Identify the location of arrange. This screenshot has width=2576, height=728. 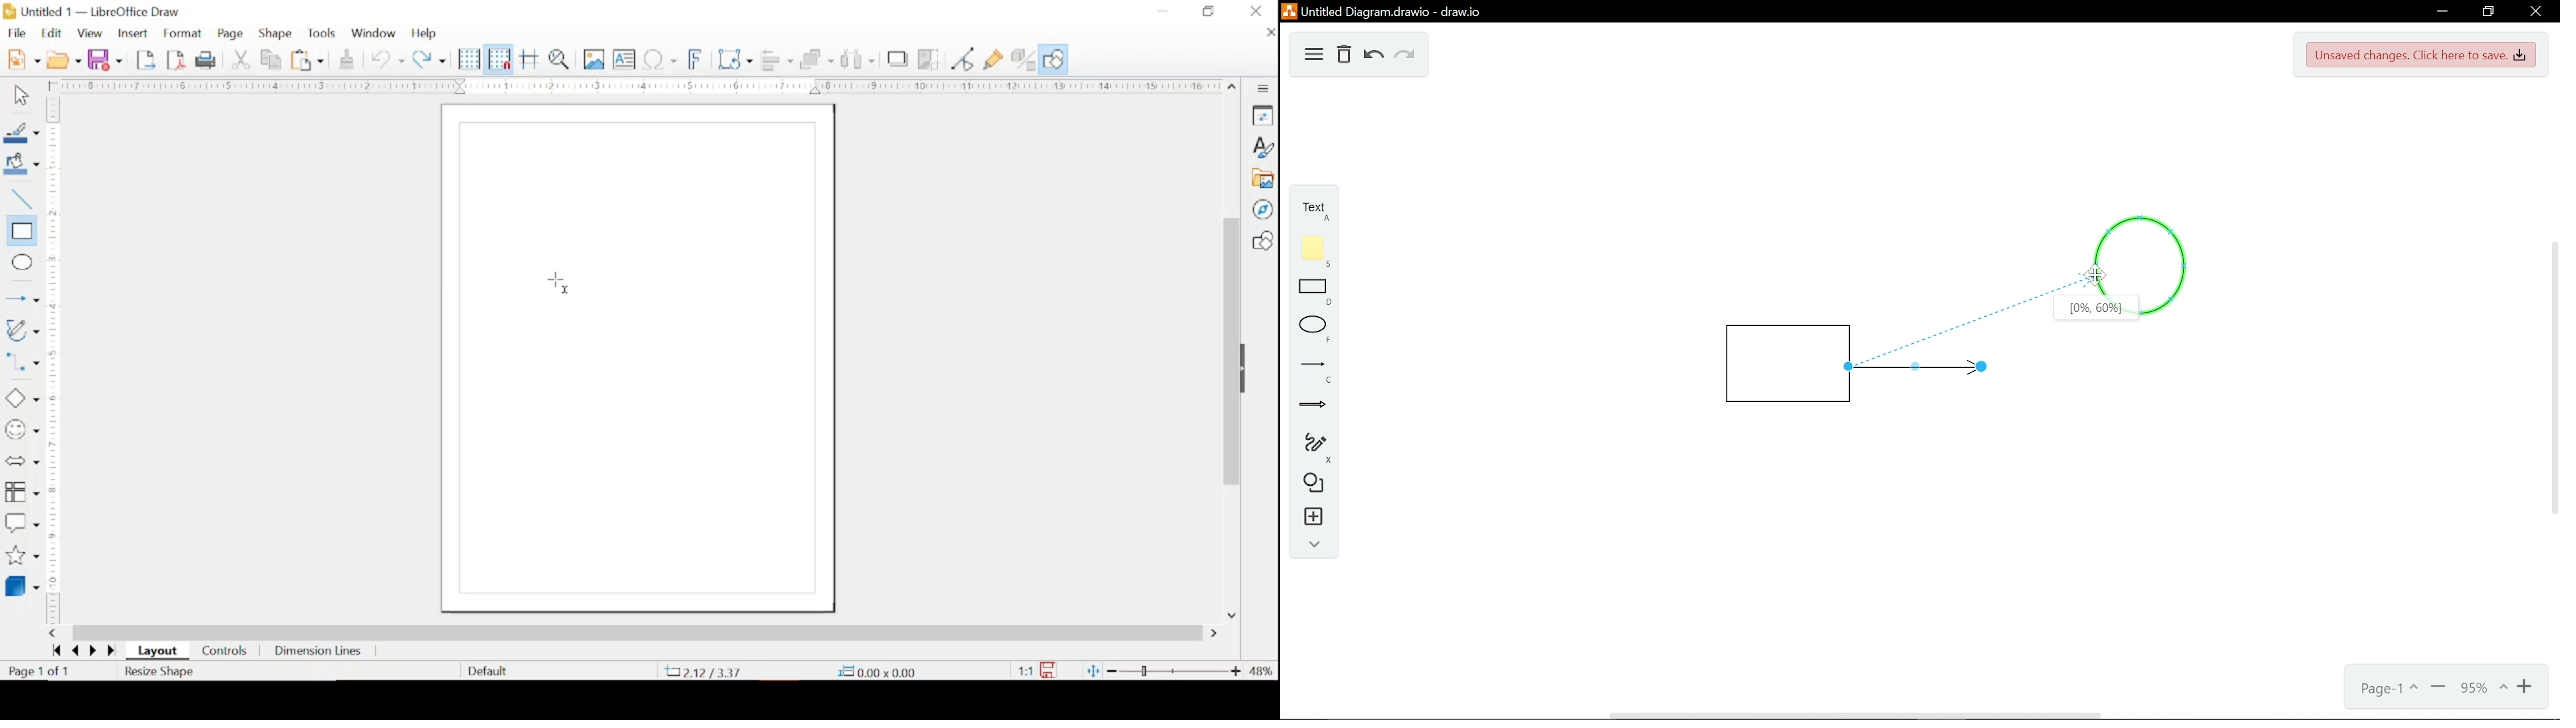
(817, 59).